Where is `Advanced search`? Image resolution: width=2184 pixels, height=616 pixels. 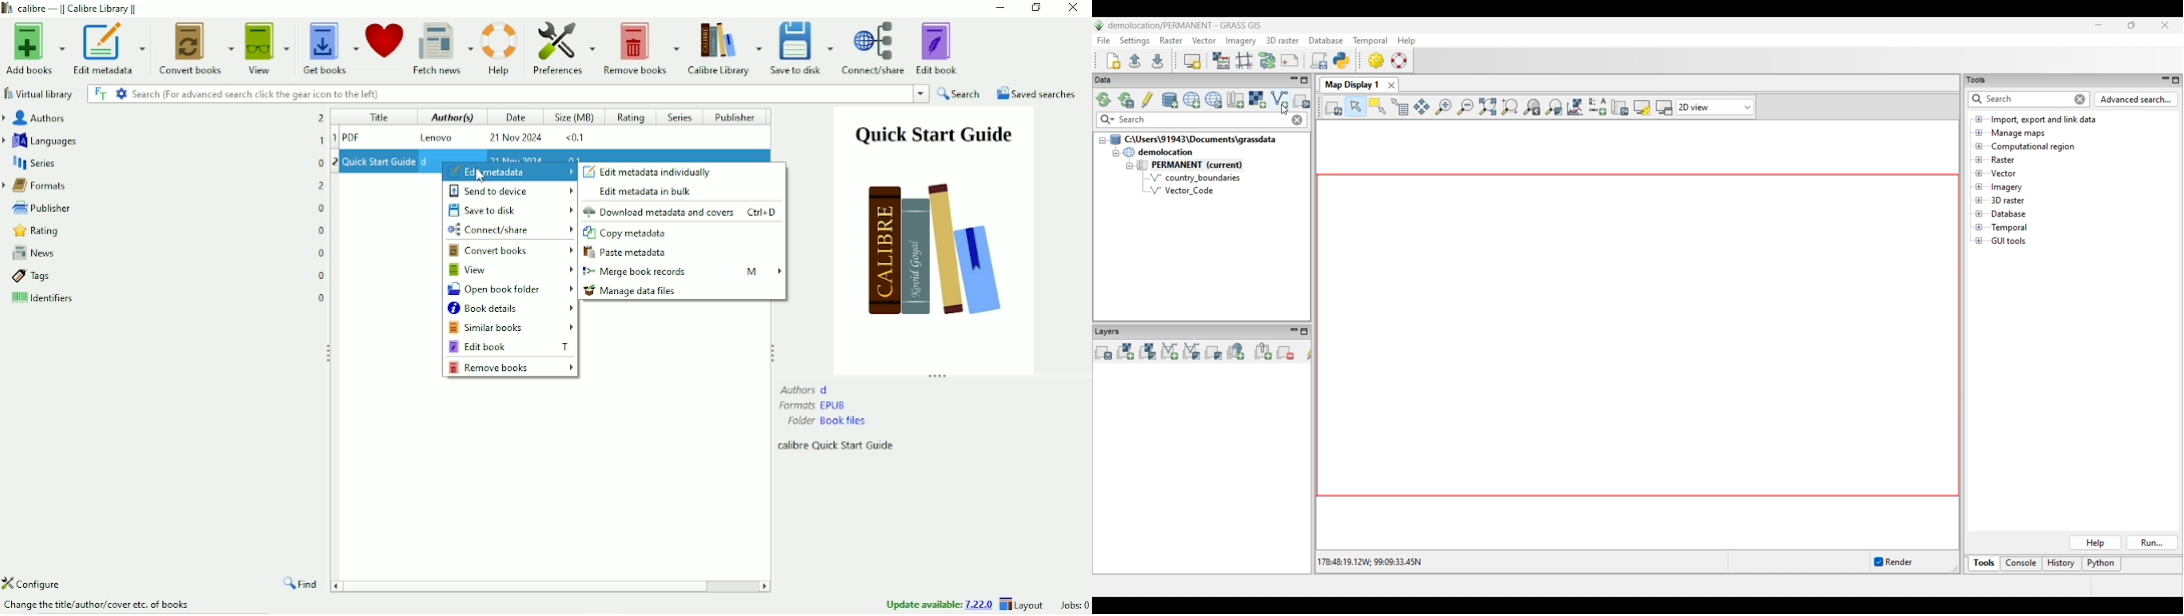
Advanced search is located at coordinates (121, 93).